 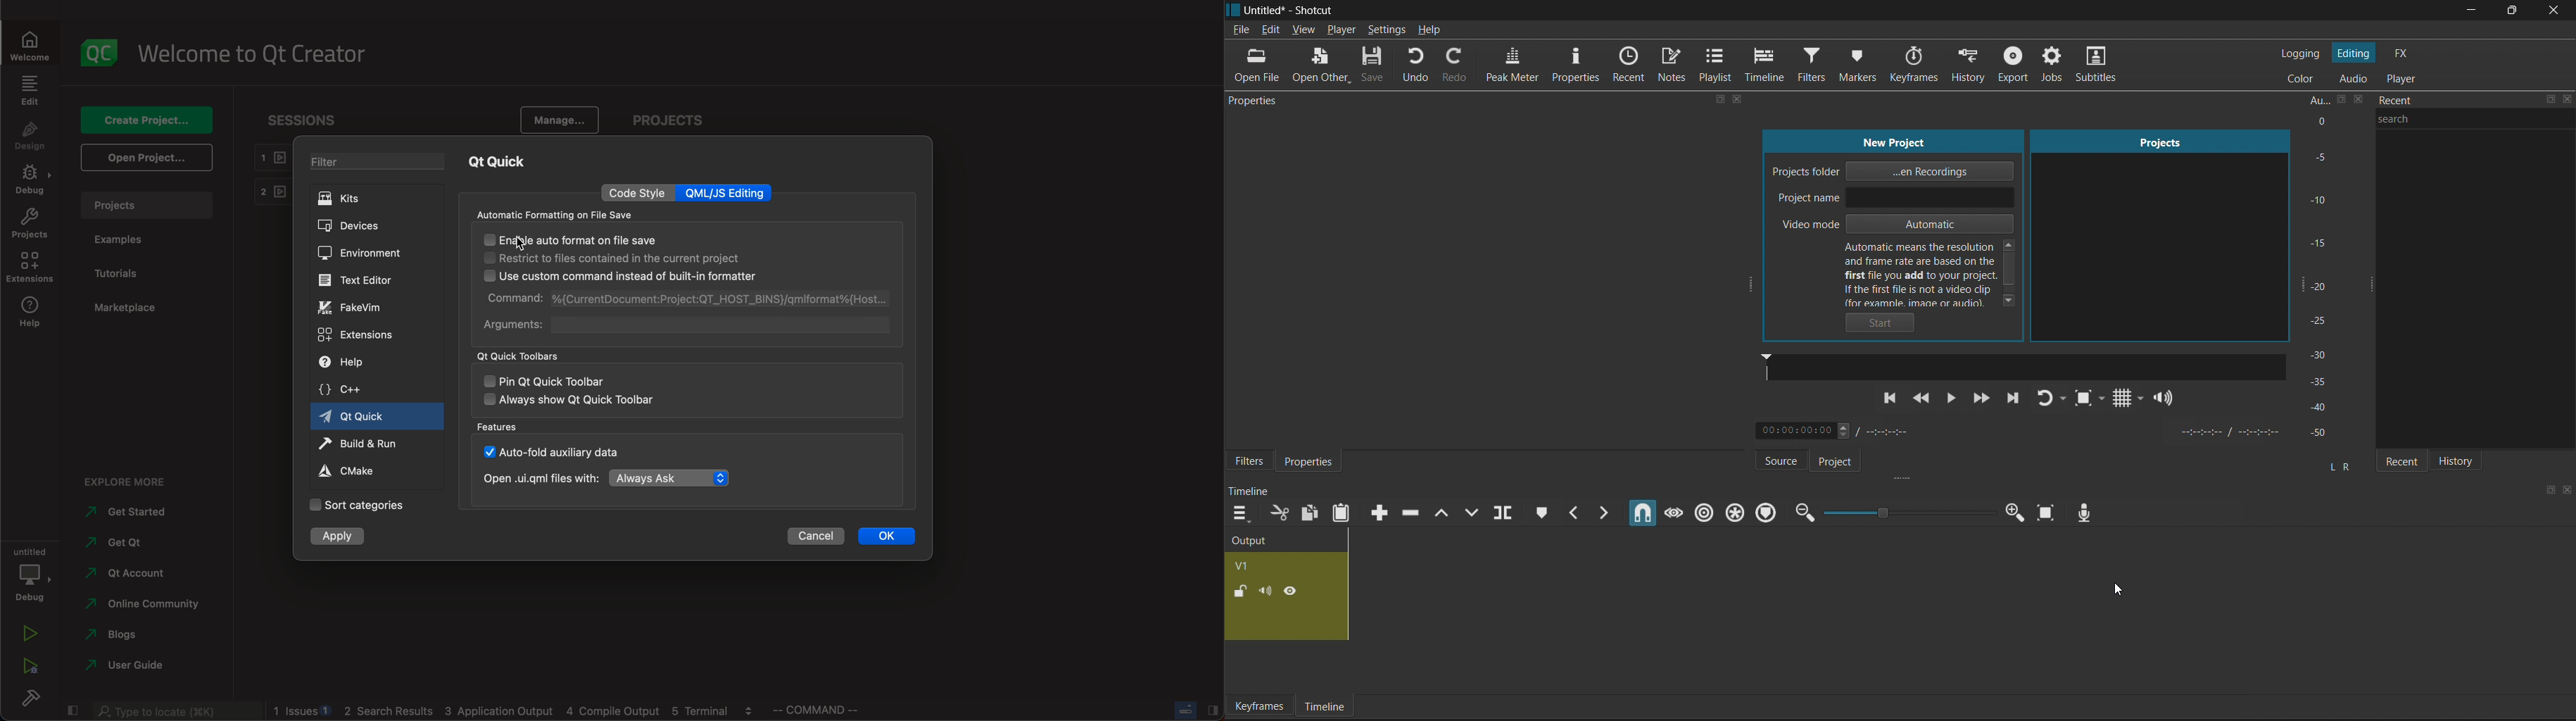 I want to click on apply, so click(x=349, y=537).